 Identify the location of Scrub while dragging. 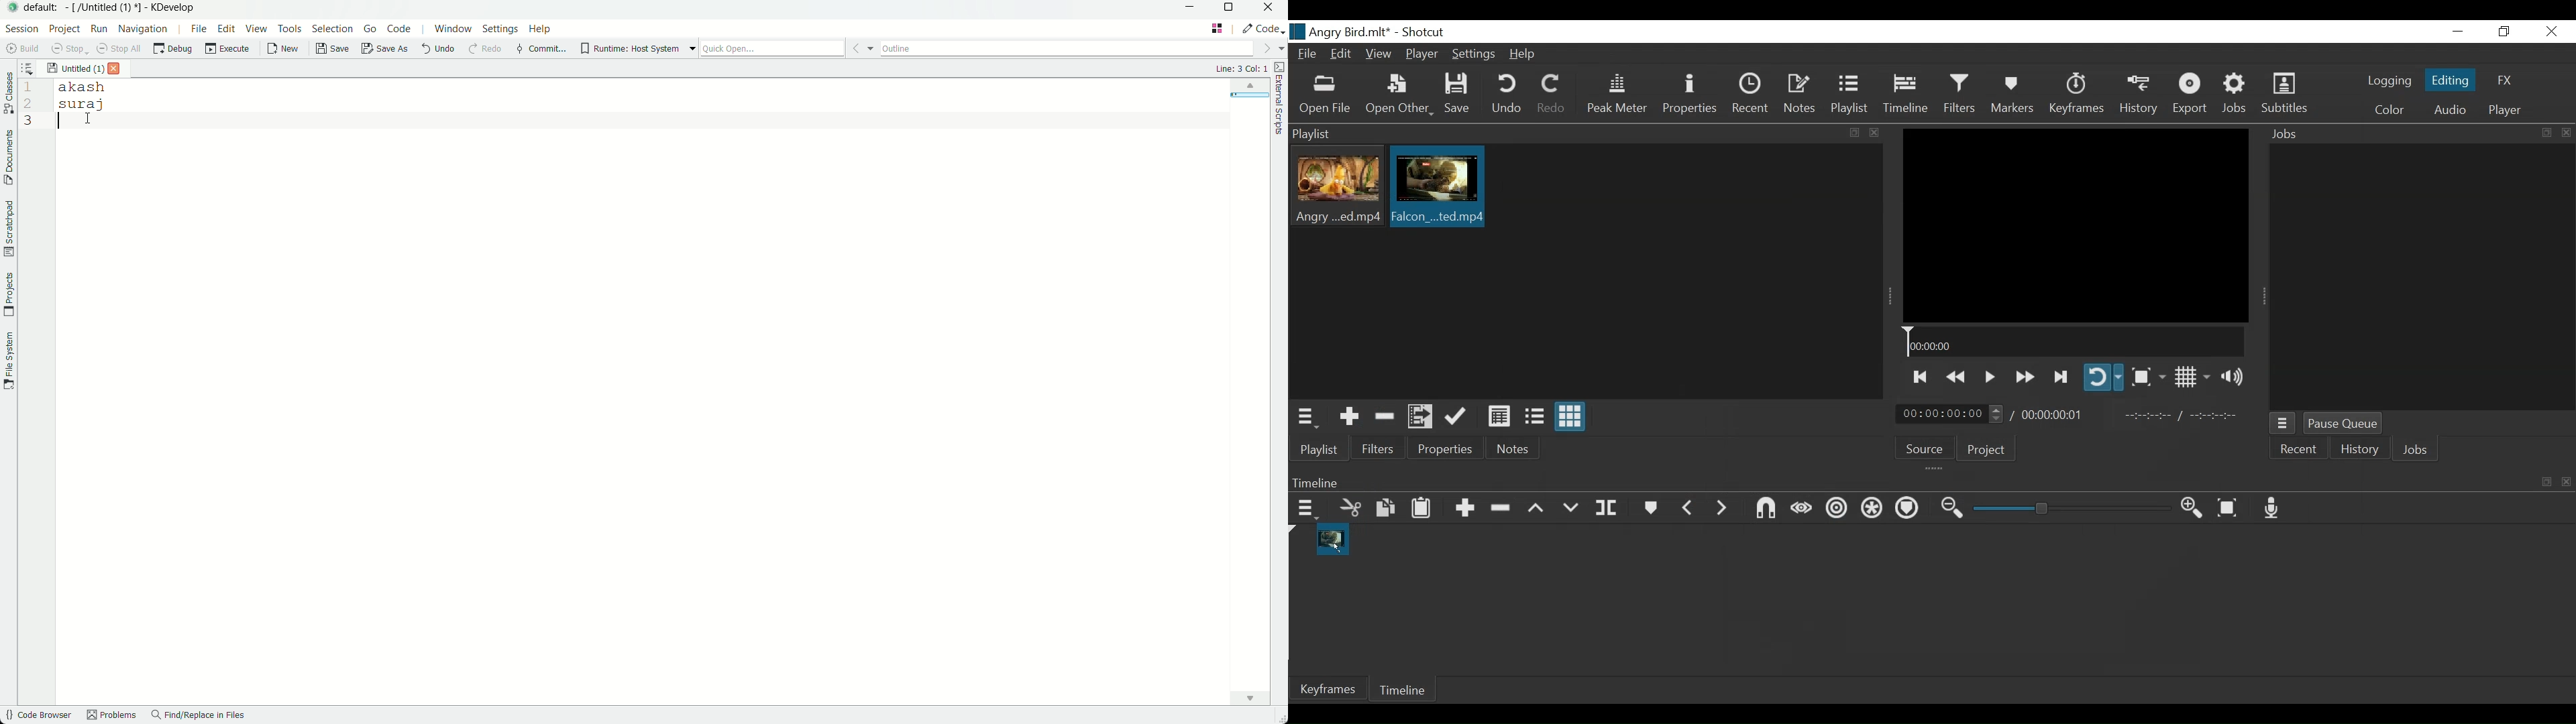
(1804, 509).